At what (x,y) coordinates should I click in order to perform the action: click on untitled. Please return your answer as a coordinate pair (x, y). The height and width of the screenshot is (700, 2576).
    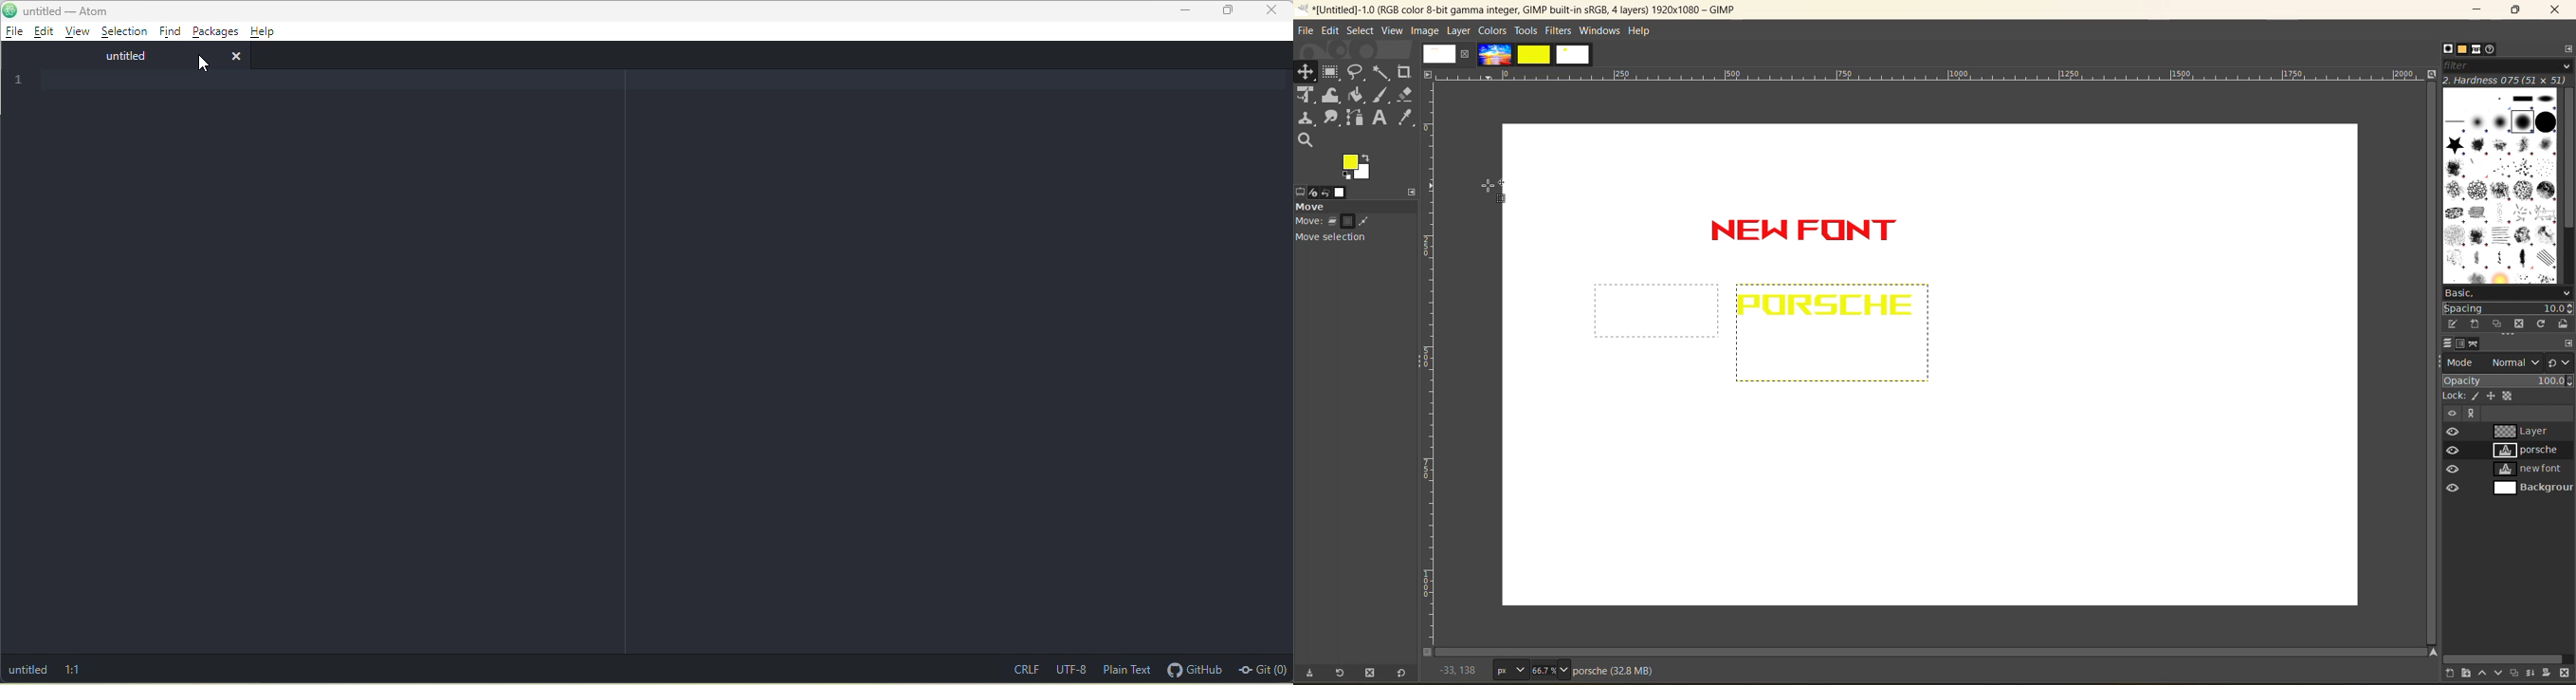
    Looking at the image, I should click on (30, 671).